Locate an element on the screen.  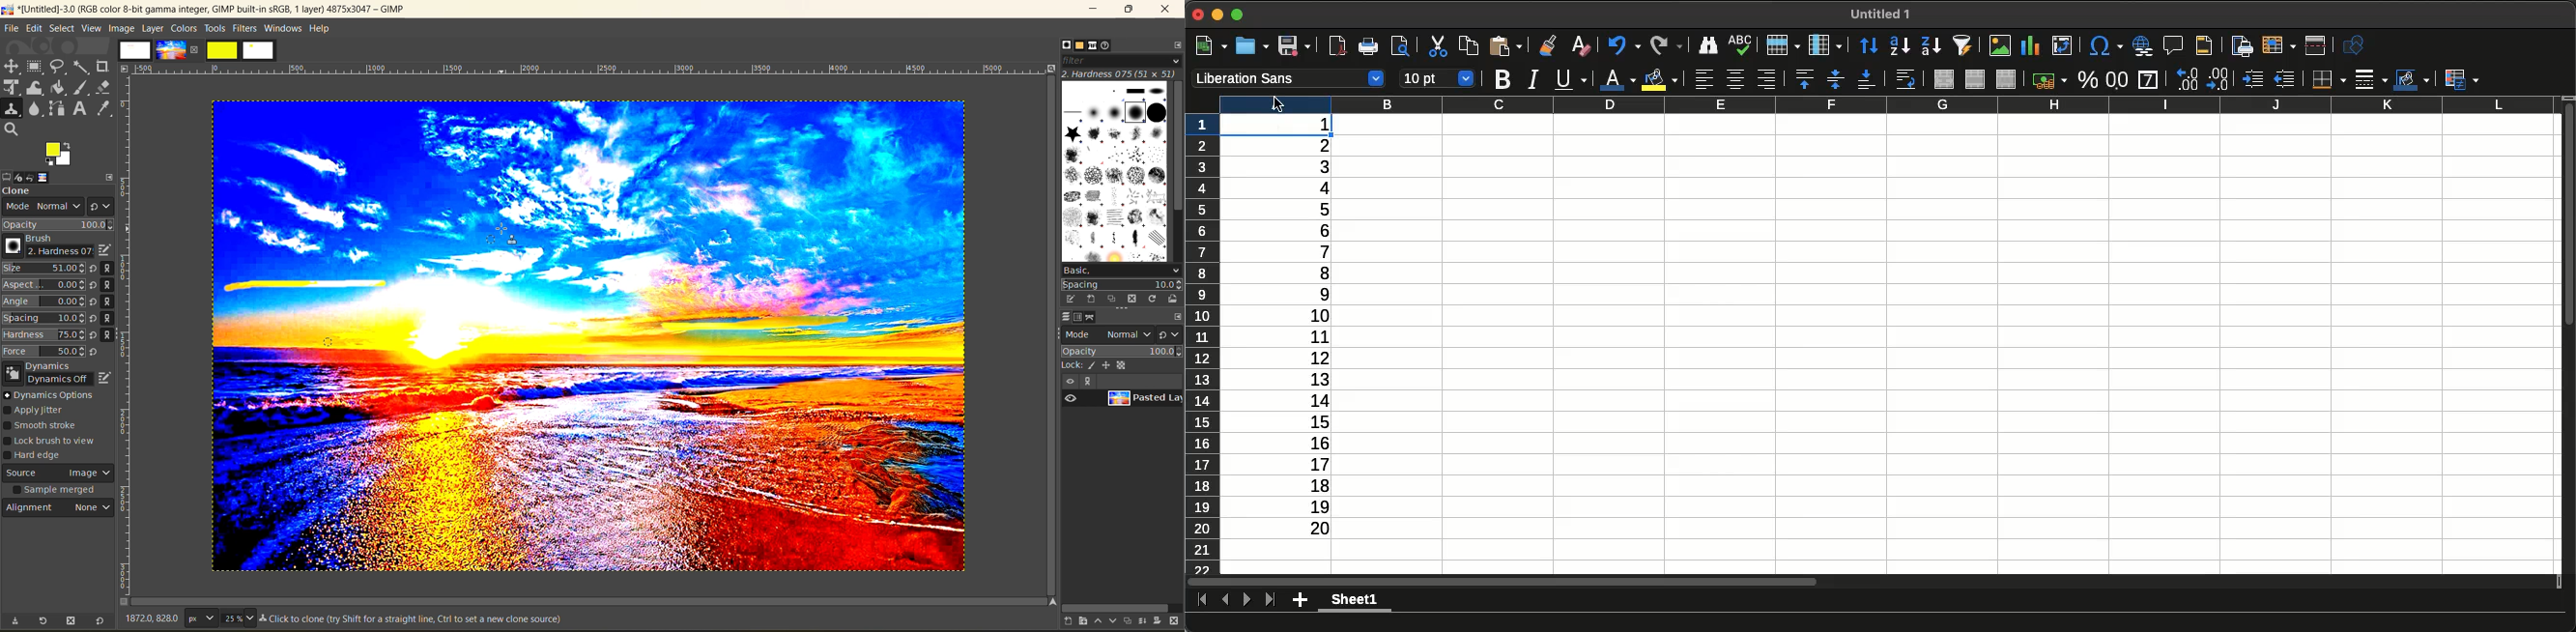
Column is located at coordinates (1886, 103).